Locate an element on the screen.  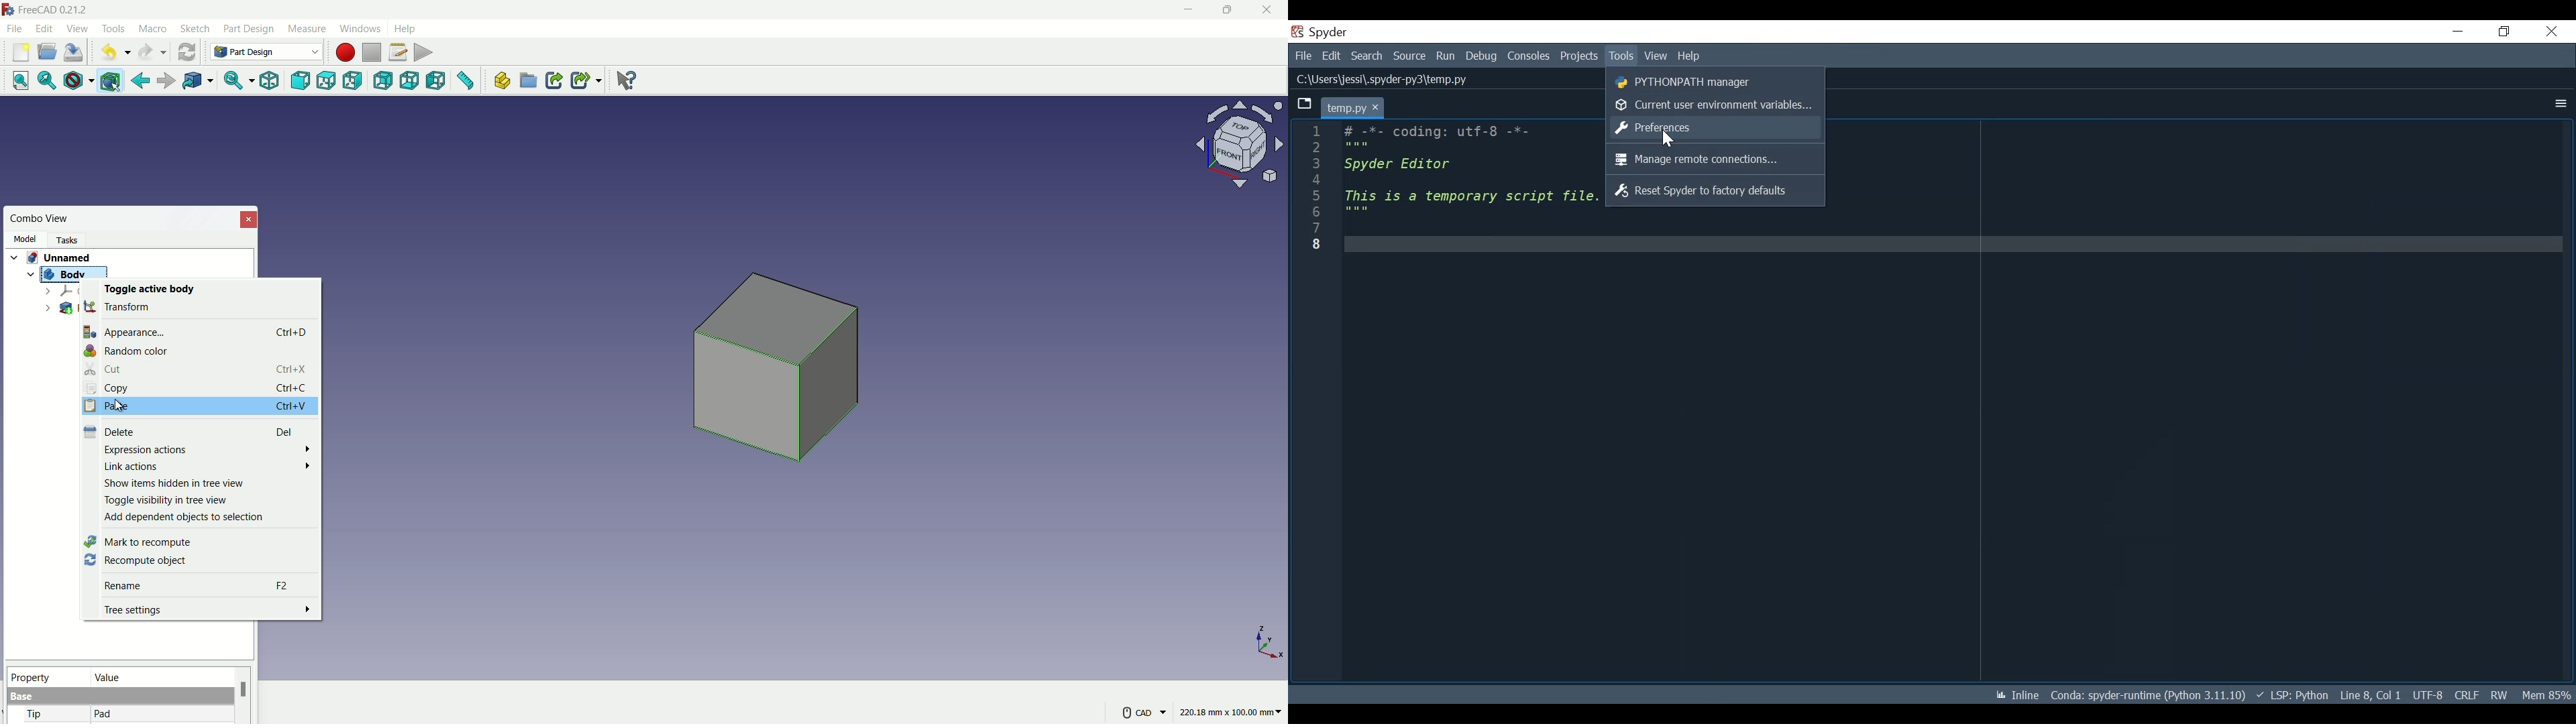
Mark to recompute is located at coordinates (137, 543).